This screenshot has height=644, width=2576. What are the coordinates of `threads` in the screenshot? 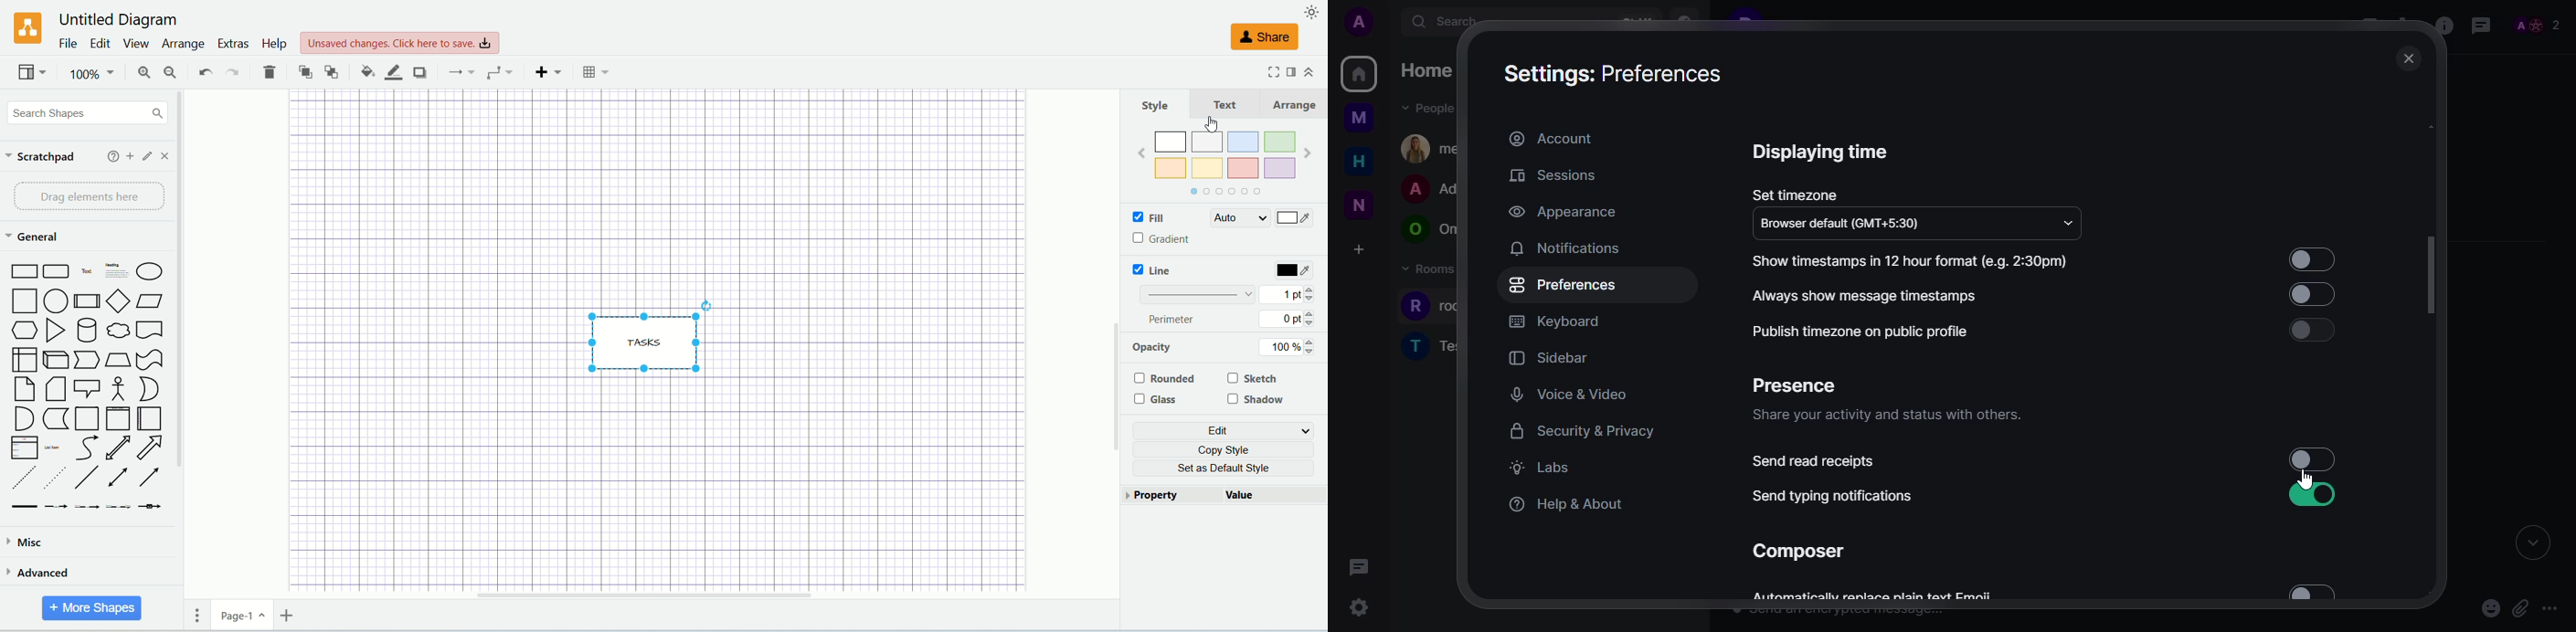 It's located at (2481, 25).